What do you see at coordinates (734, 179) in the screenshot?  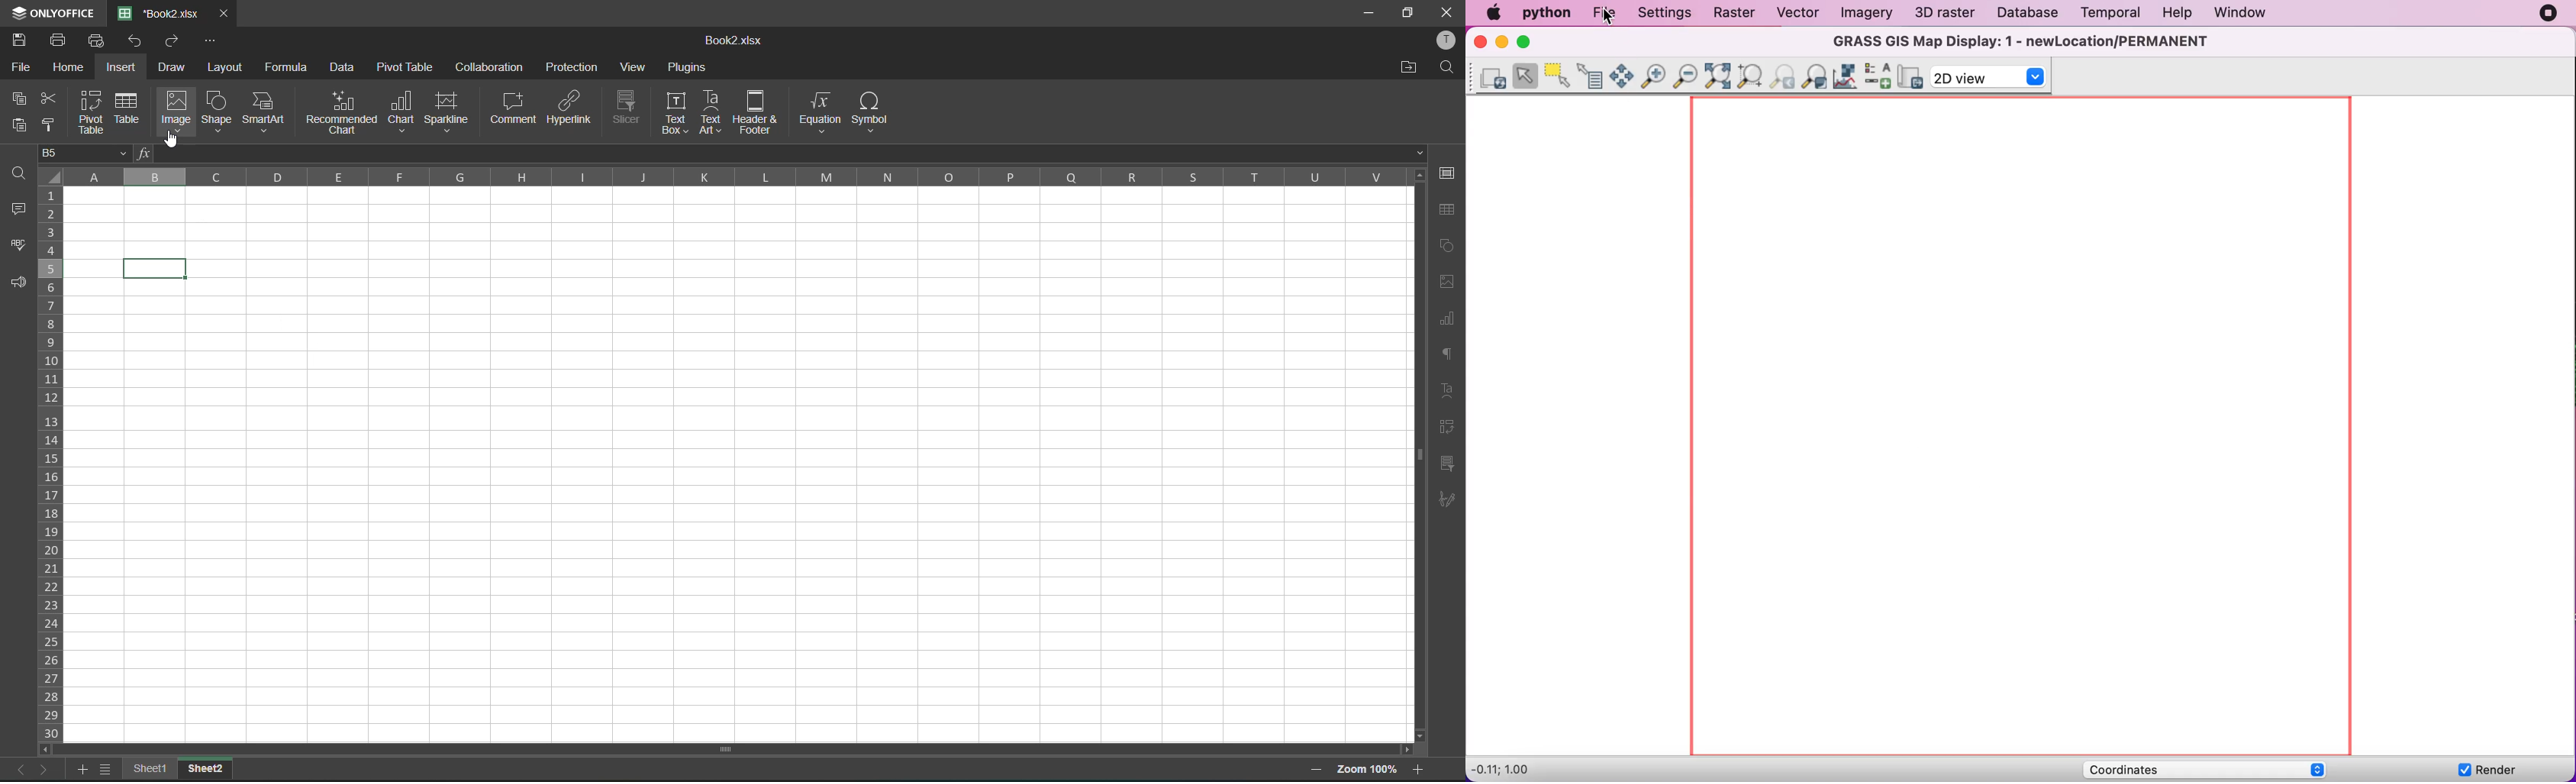 I see `column names` at bounding box center [734, 179].